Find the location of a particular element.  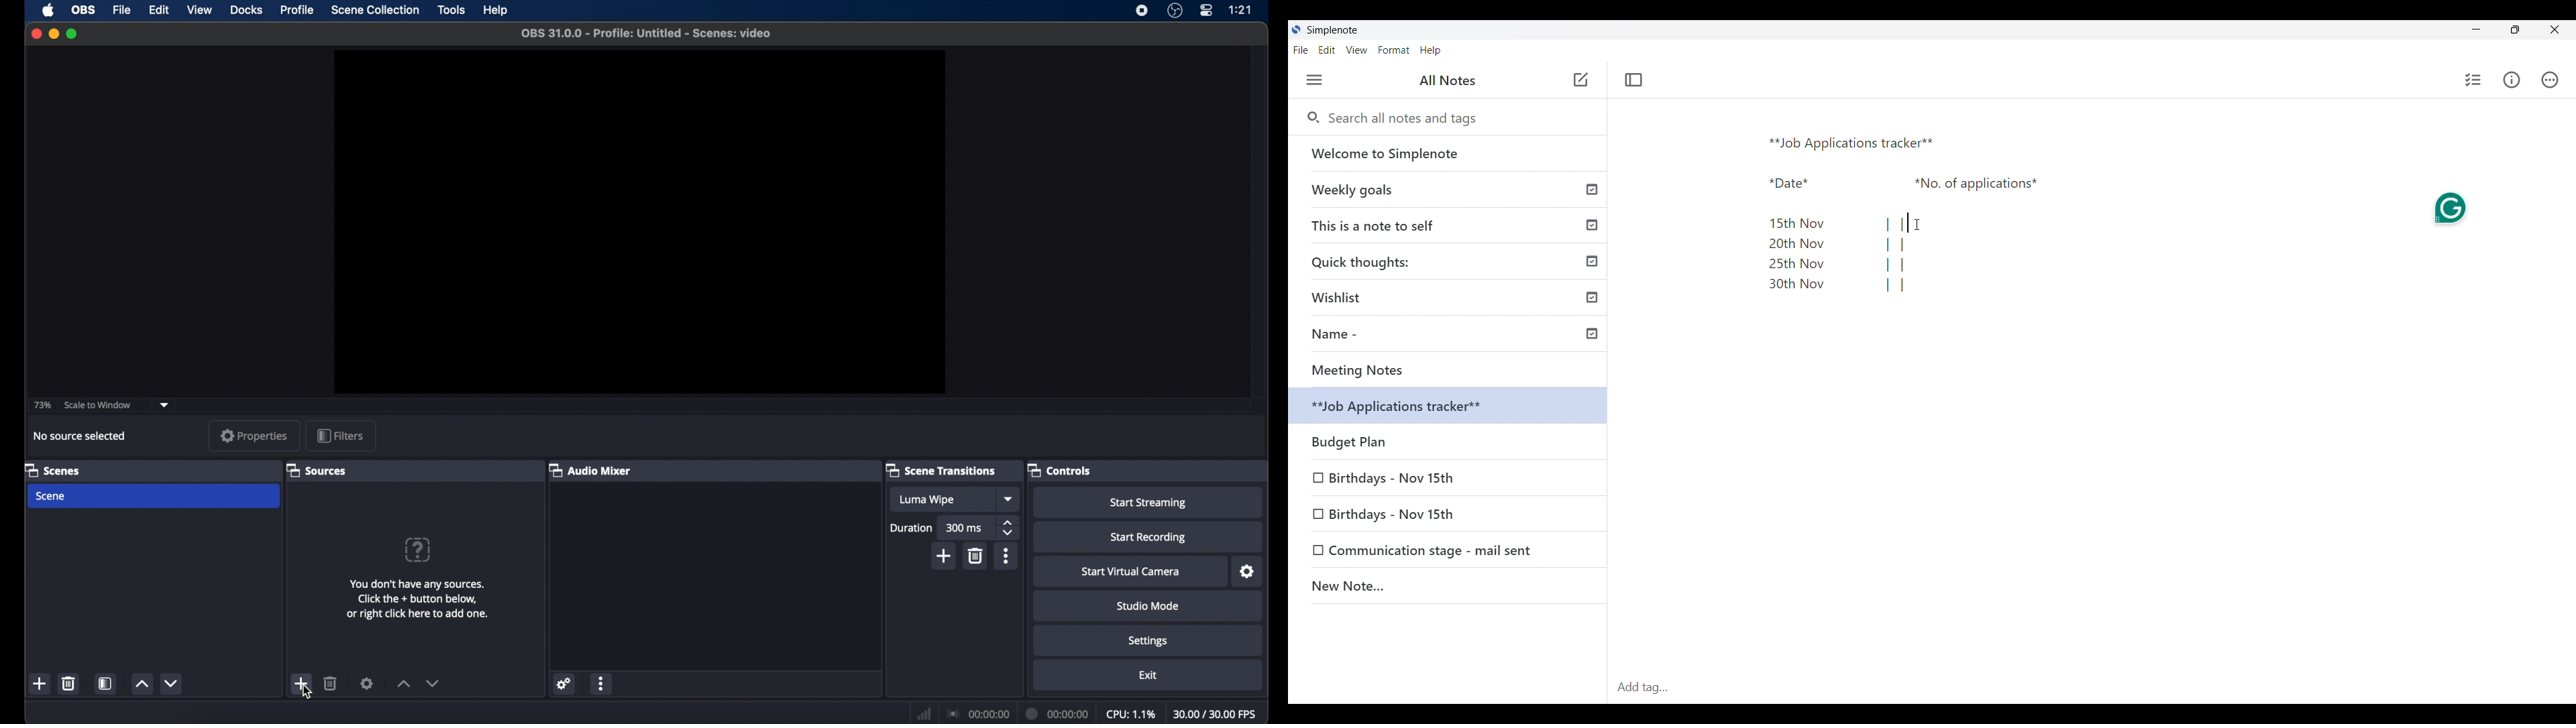

Welcome to Simplenote is located at coordinates (1448, 154).